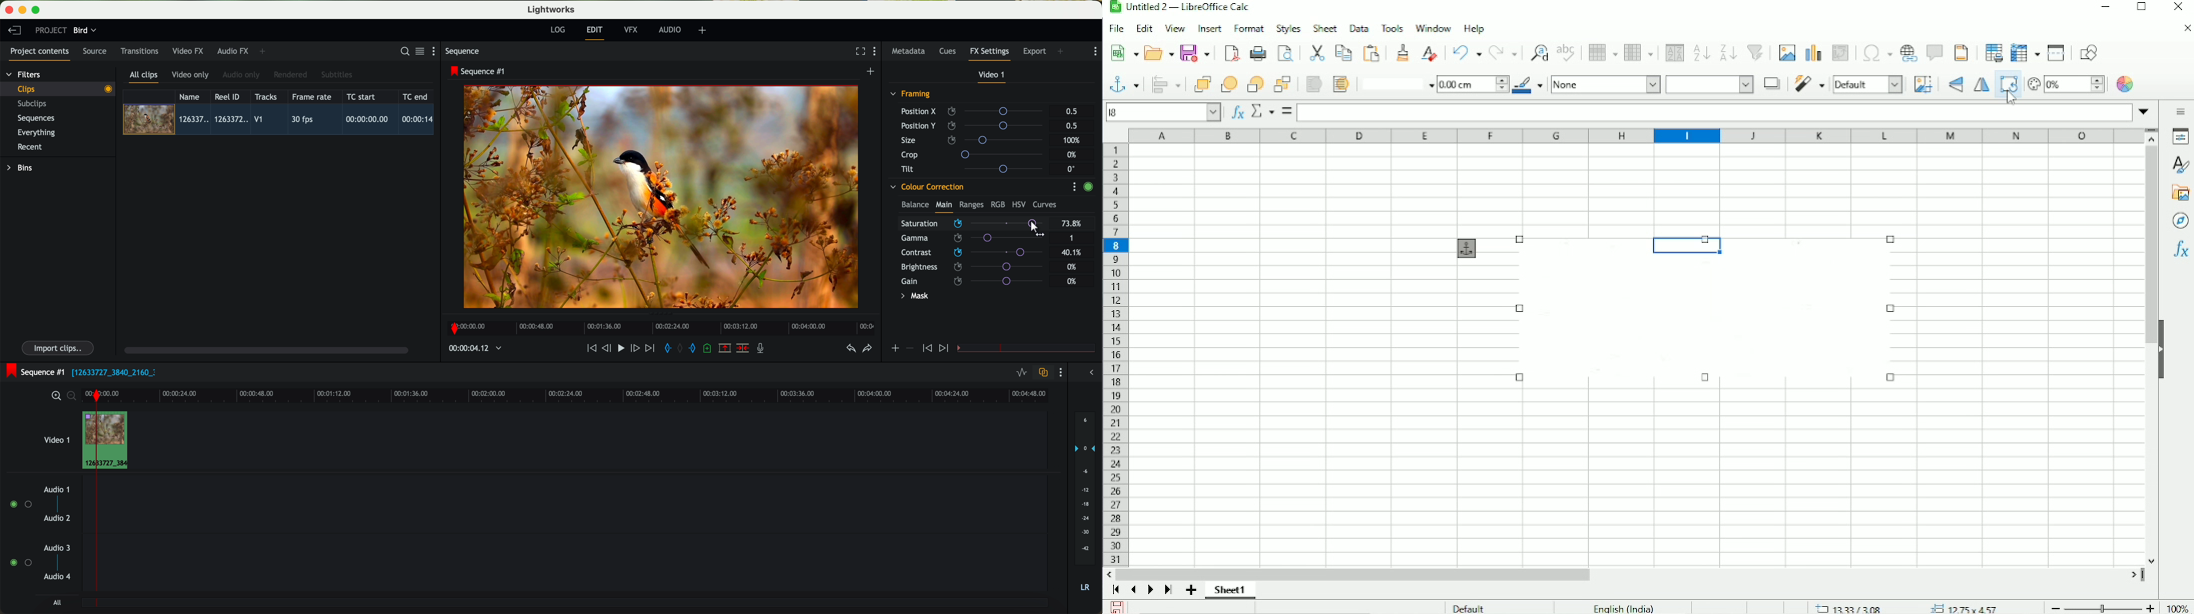 This screenshot has width=2212, height=616. Describe the element at coordinates (708, 349) in the screenshot. I see `add a cue at the current position` at that location.